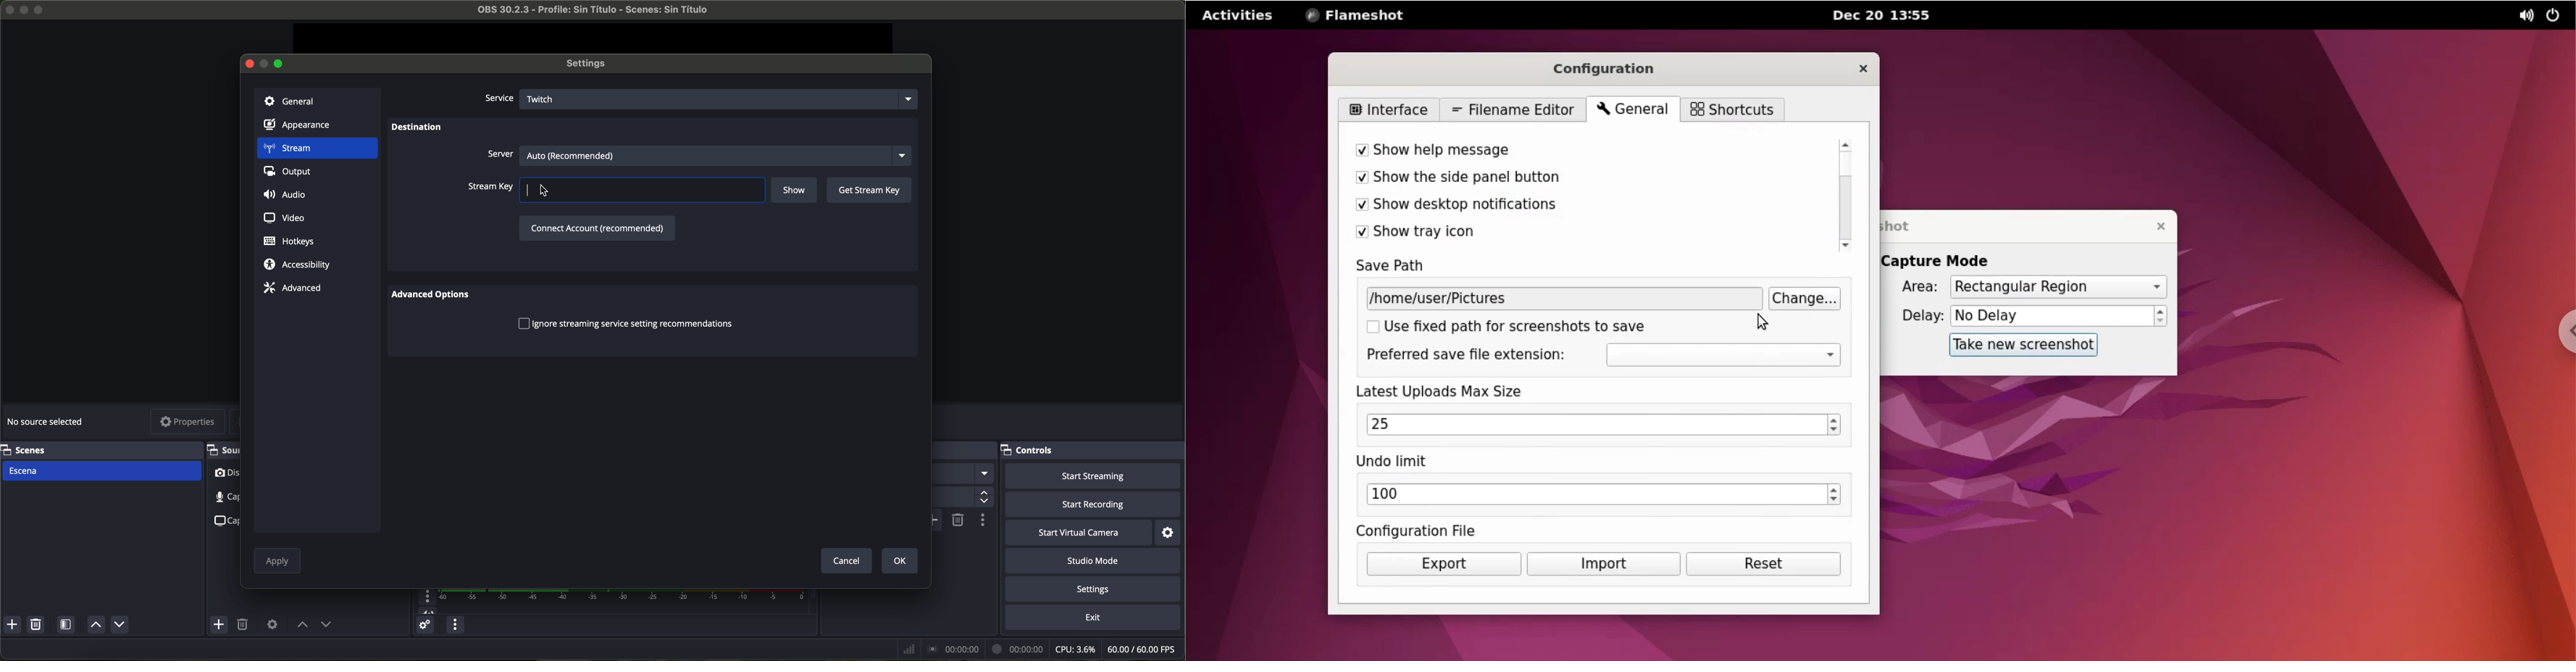 The image size is (2576, 672). I want to click on power options, so click(2553, 16).